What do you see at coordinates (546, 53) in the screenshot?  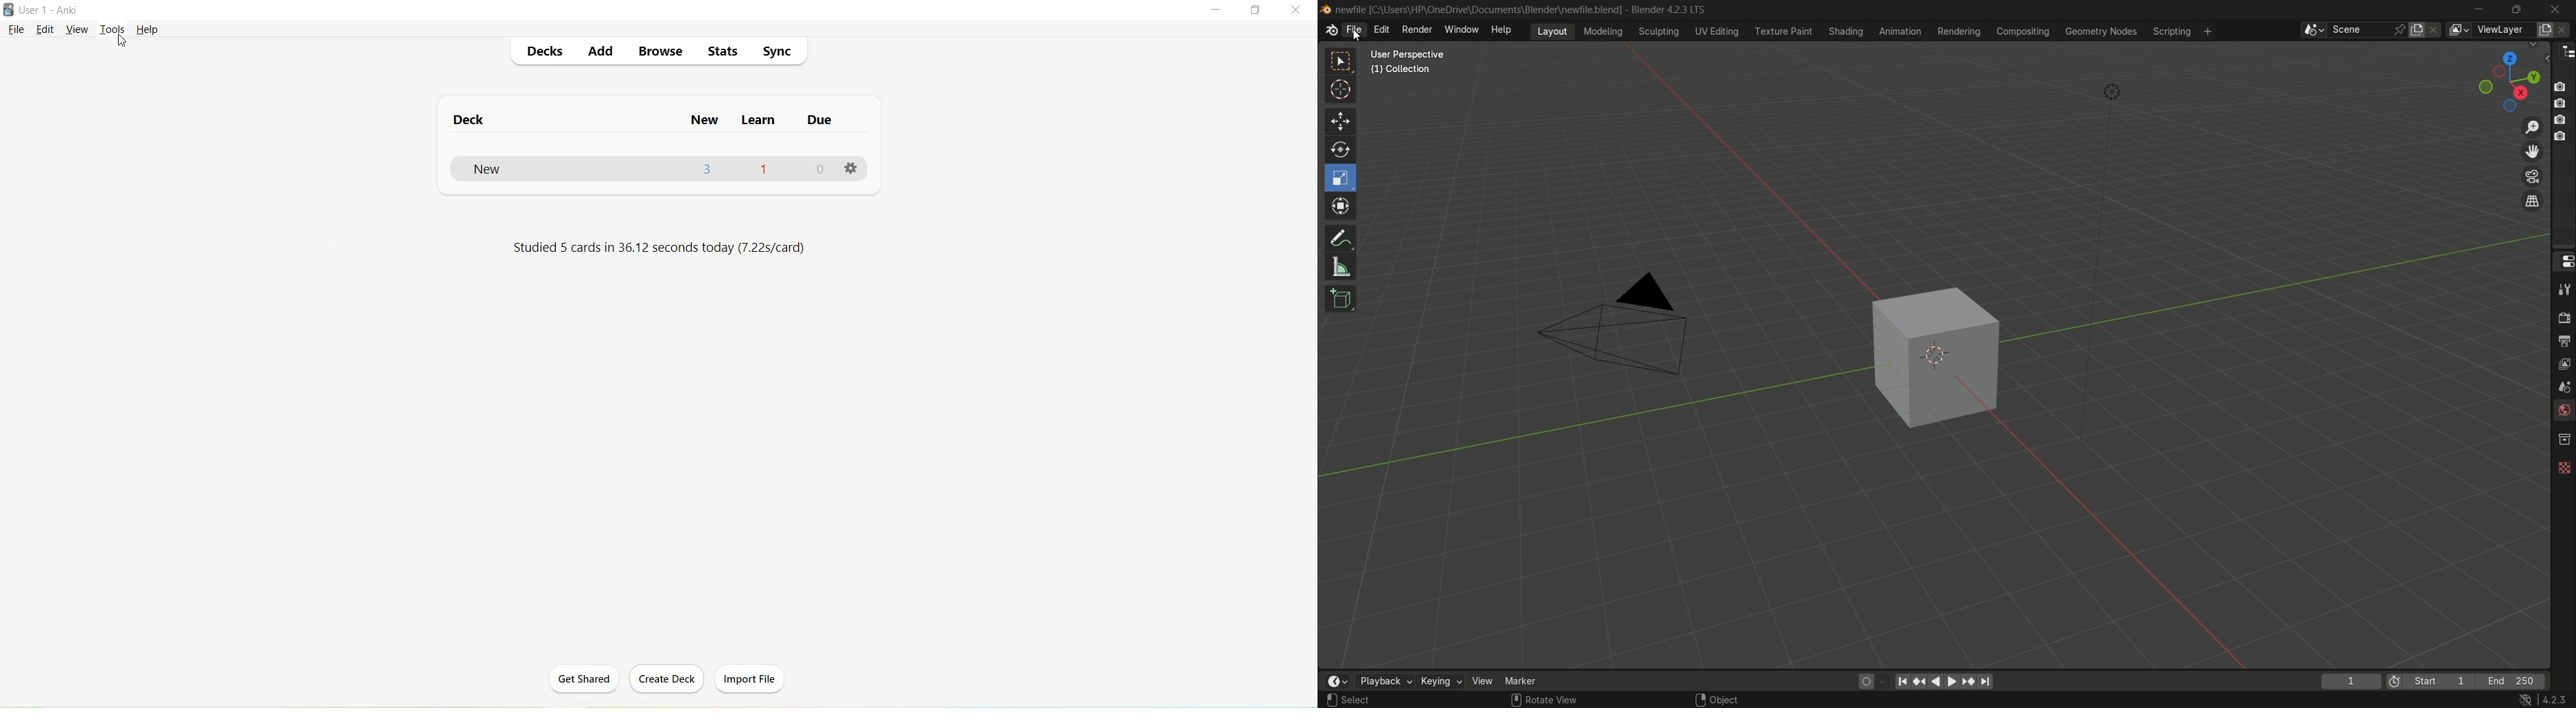 I see `Decks` at bounding box center [546, 53].